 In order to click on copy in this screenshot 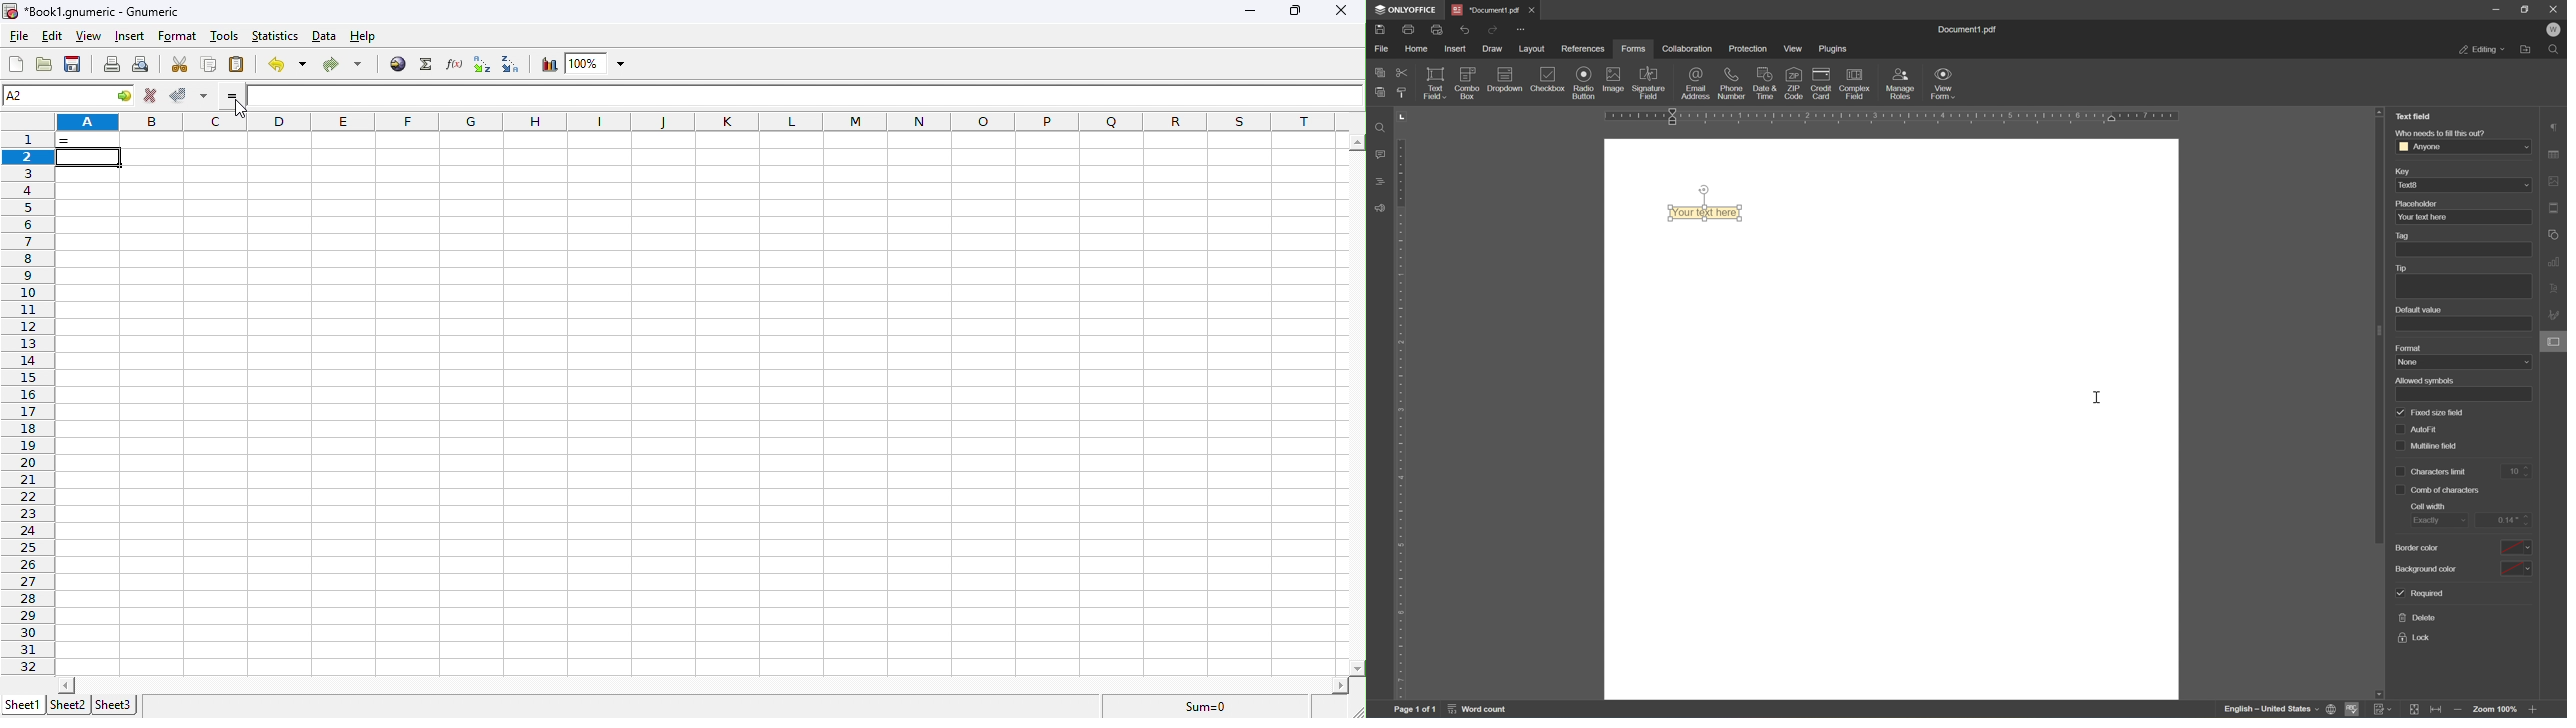, I will do `click(1378, 72)`.